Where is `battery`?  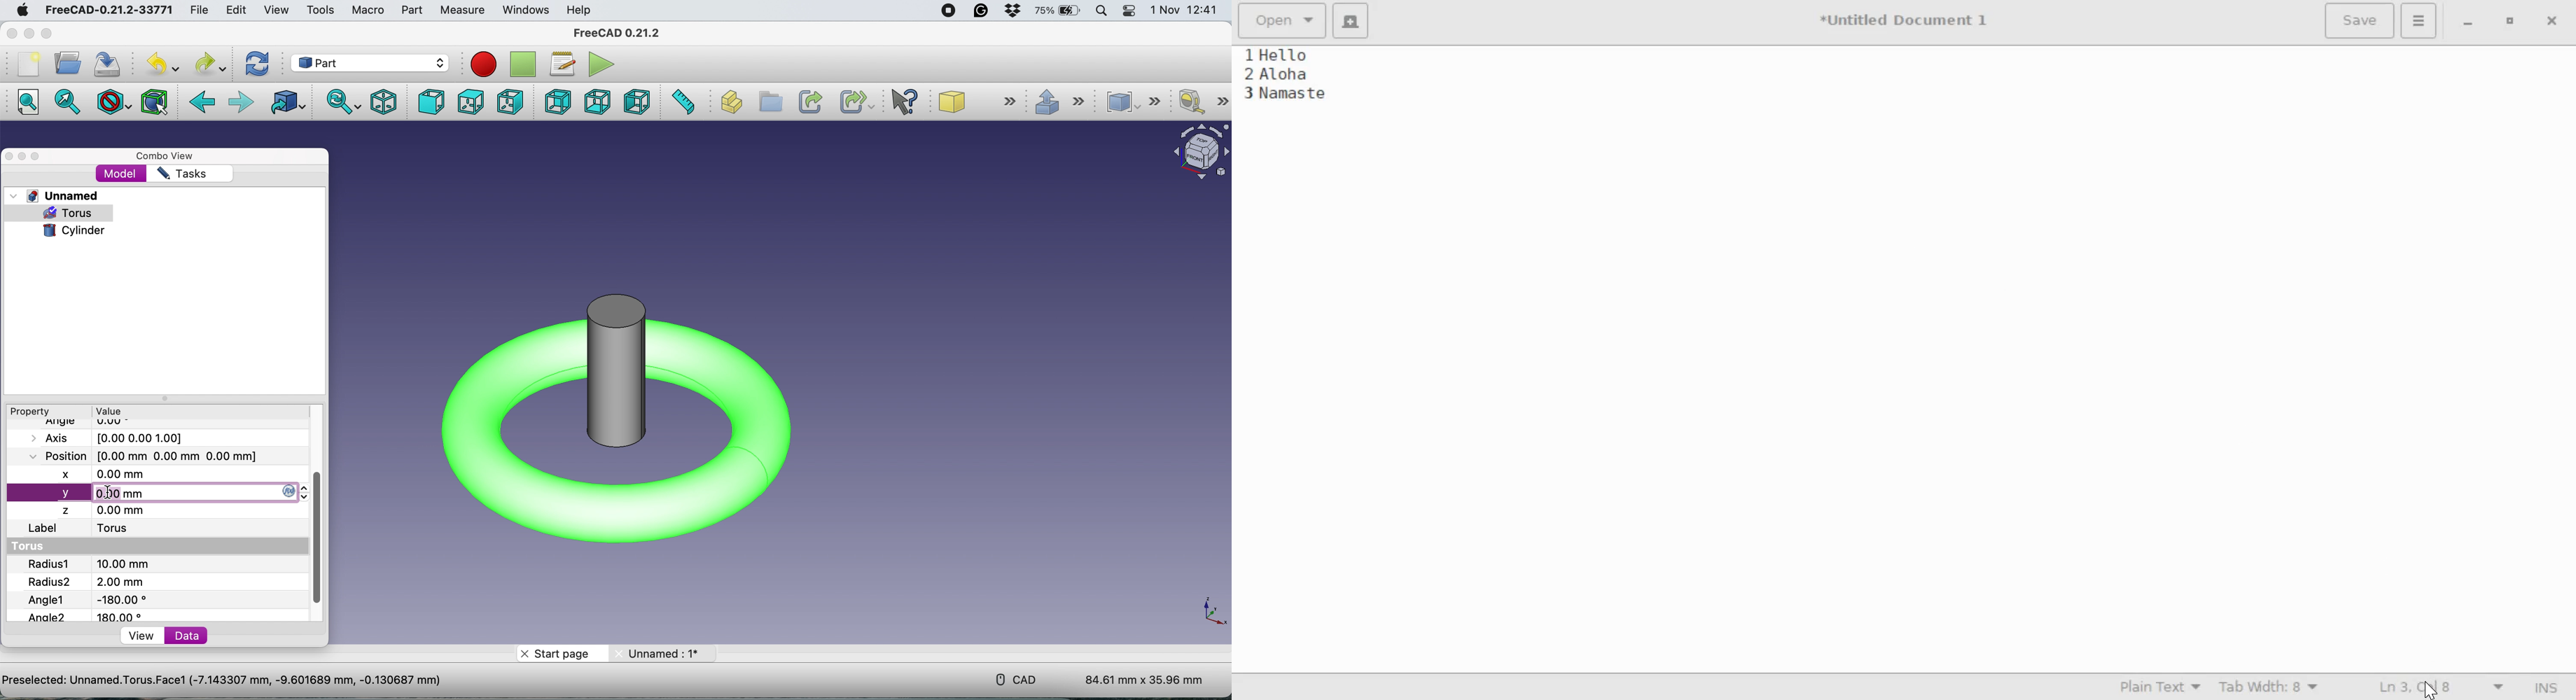 battery is located at coordinates (1058, 11).